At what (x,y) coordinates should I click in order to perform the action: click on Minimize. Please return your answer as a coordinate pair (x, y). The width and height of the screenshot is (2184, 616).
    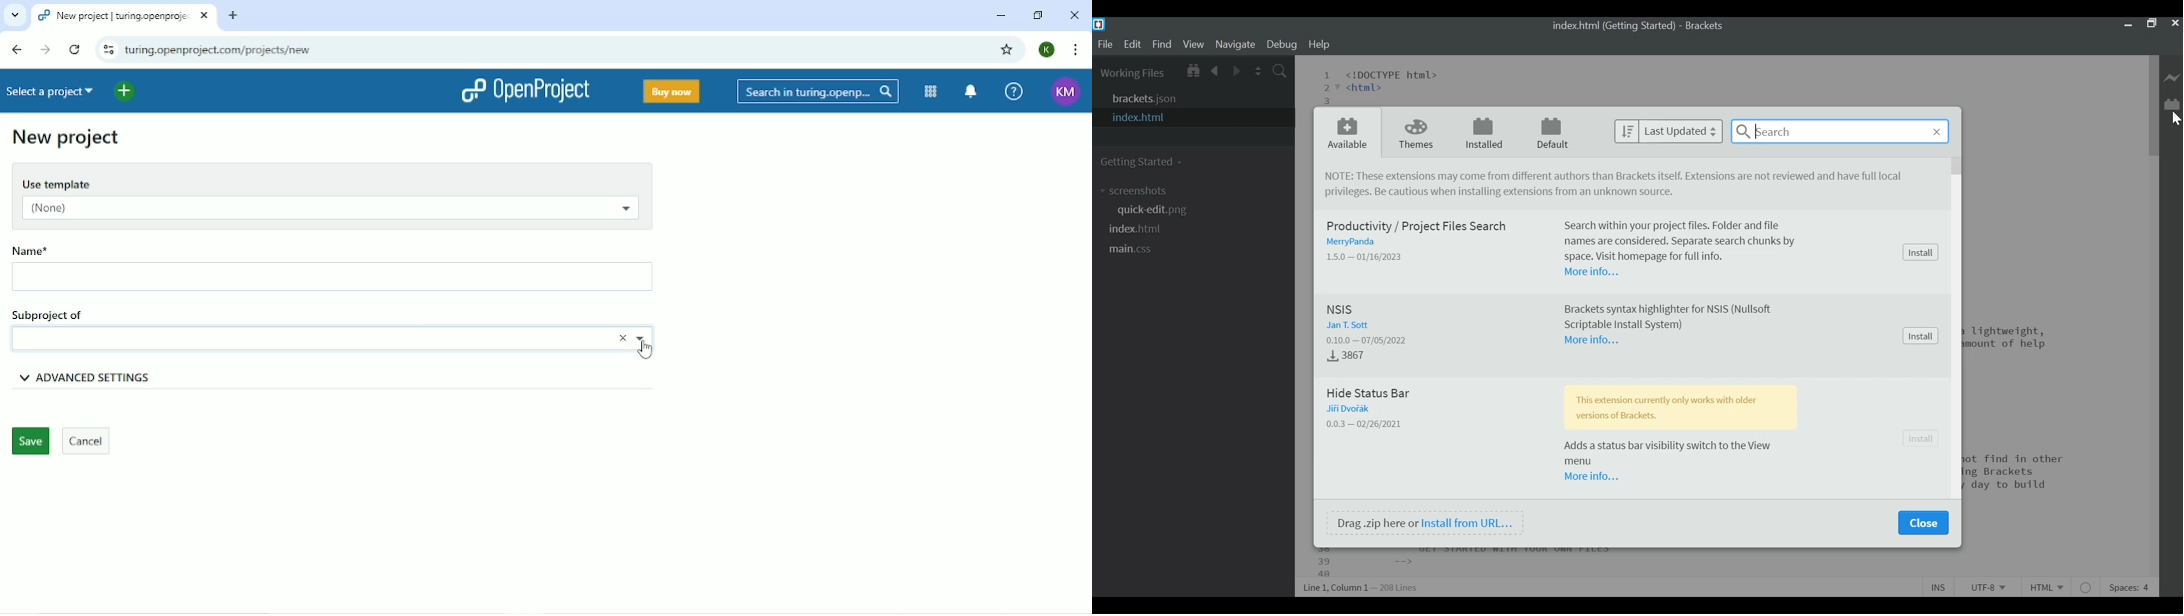
    Looking at the image, I should click on (1001, 17).